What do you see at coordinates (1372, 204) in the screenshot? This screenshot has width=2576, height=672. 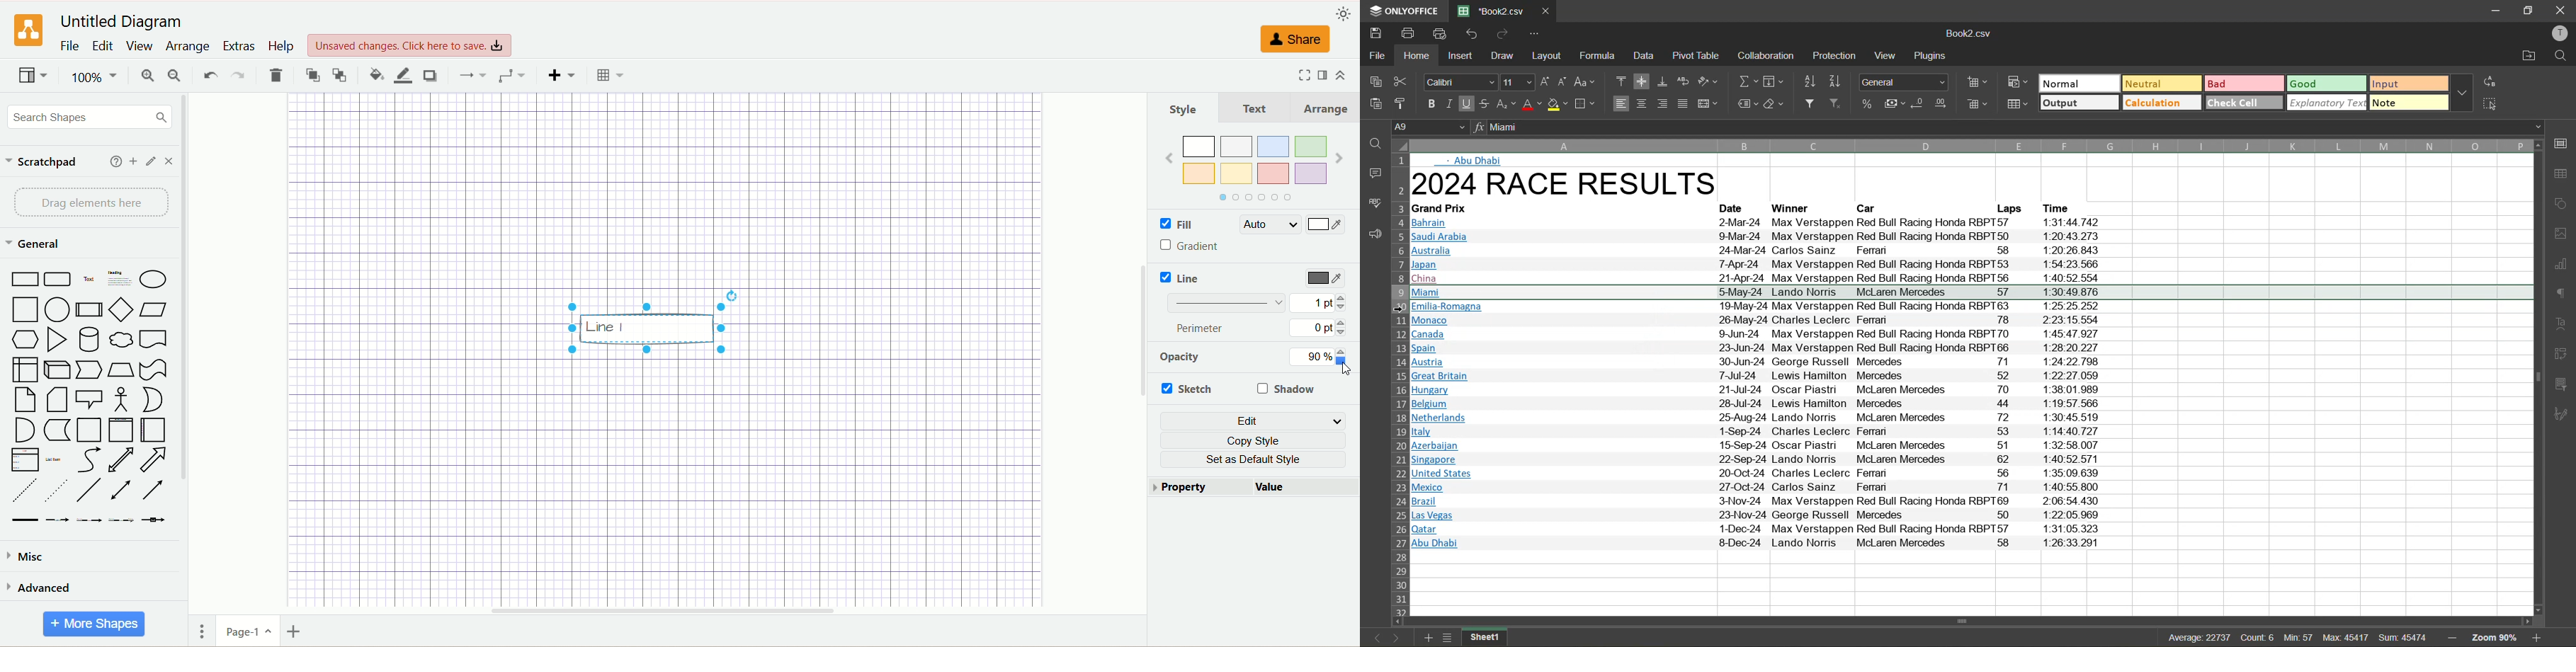 I see `spellcheck` at bounding box center [1372, 204].